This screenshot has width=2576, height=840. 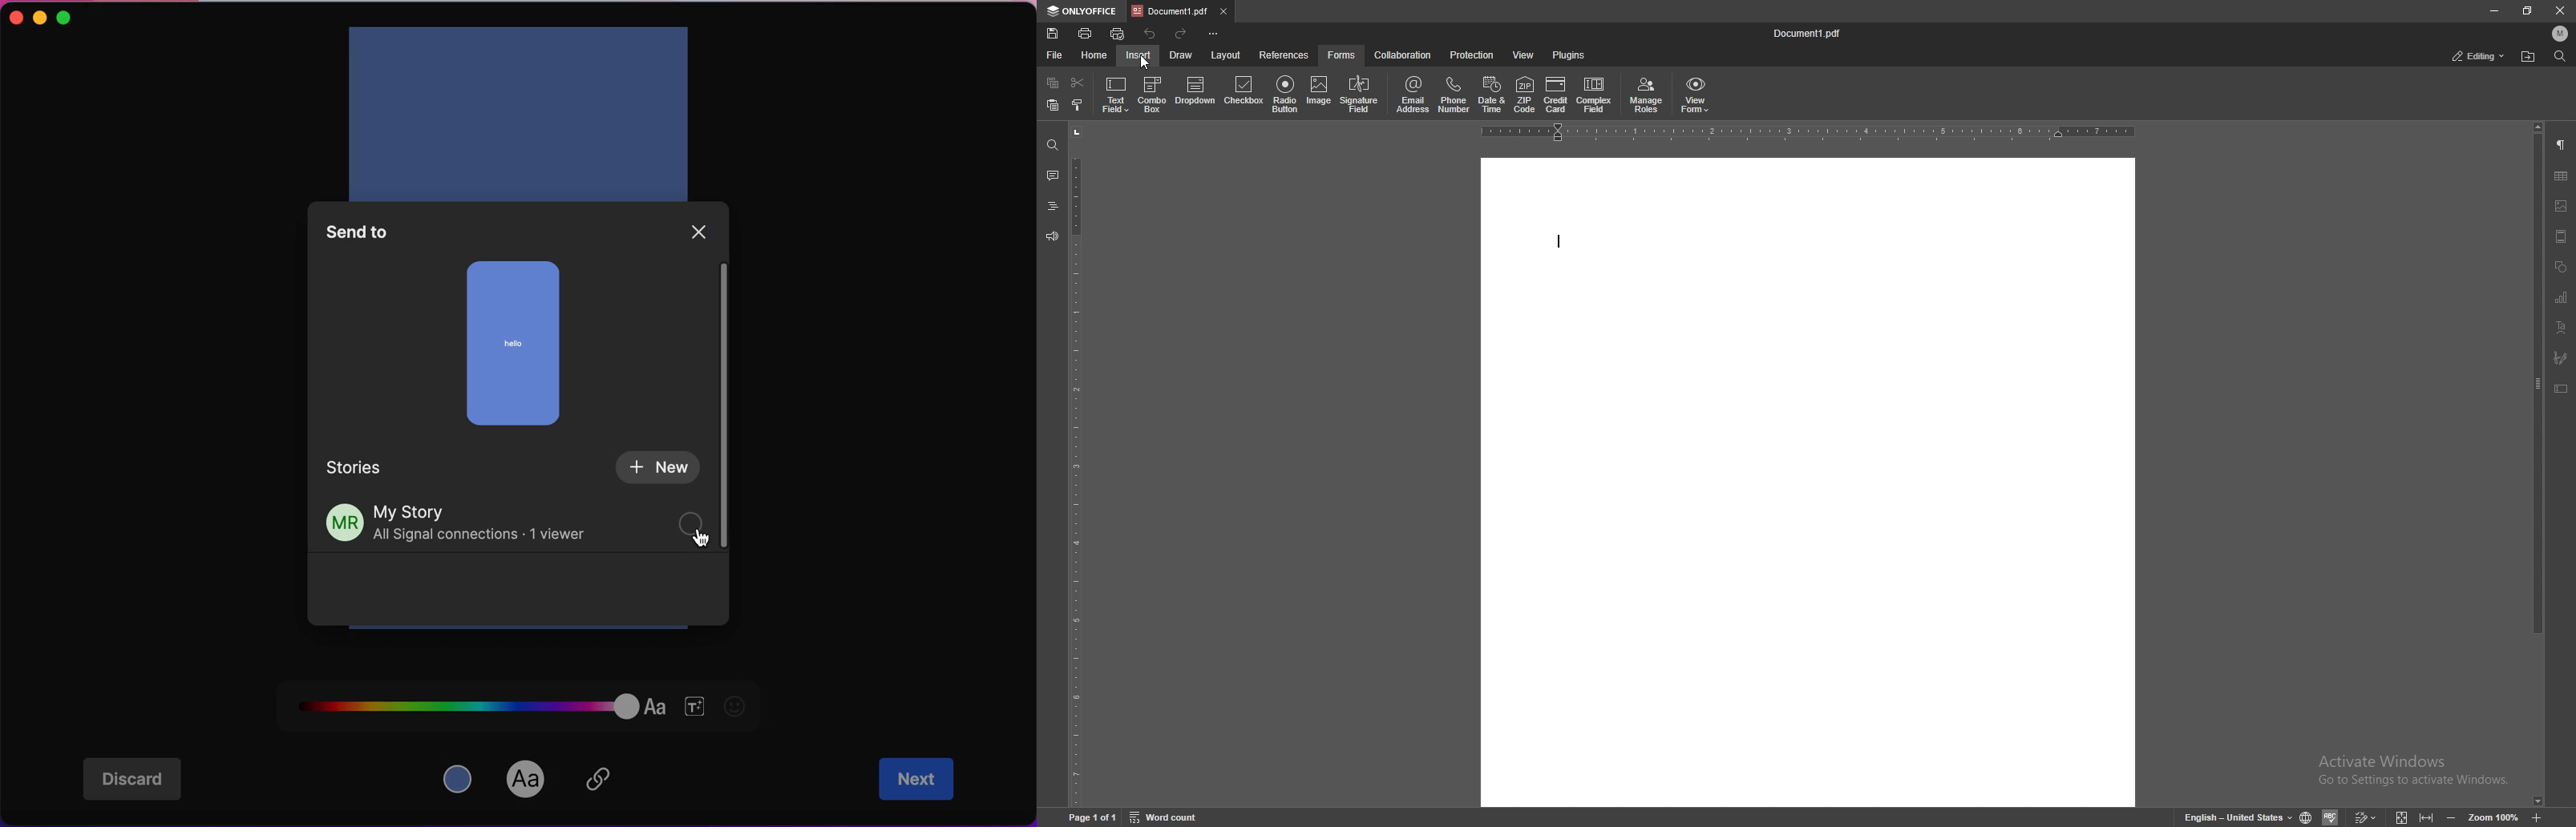 I want to click on font size, so click(x=695, y=704).